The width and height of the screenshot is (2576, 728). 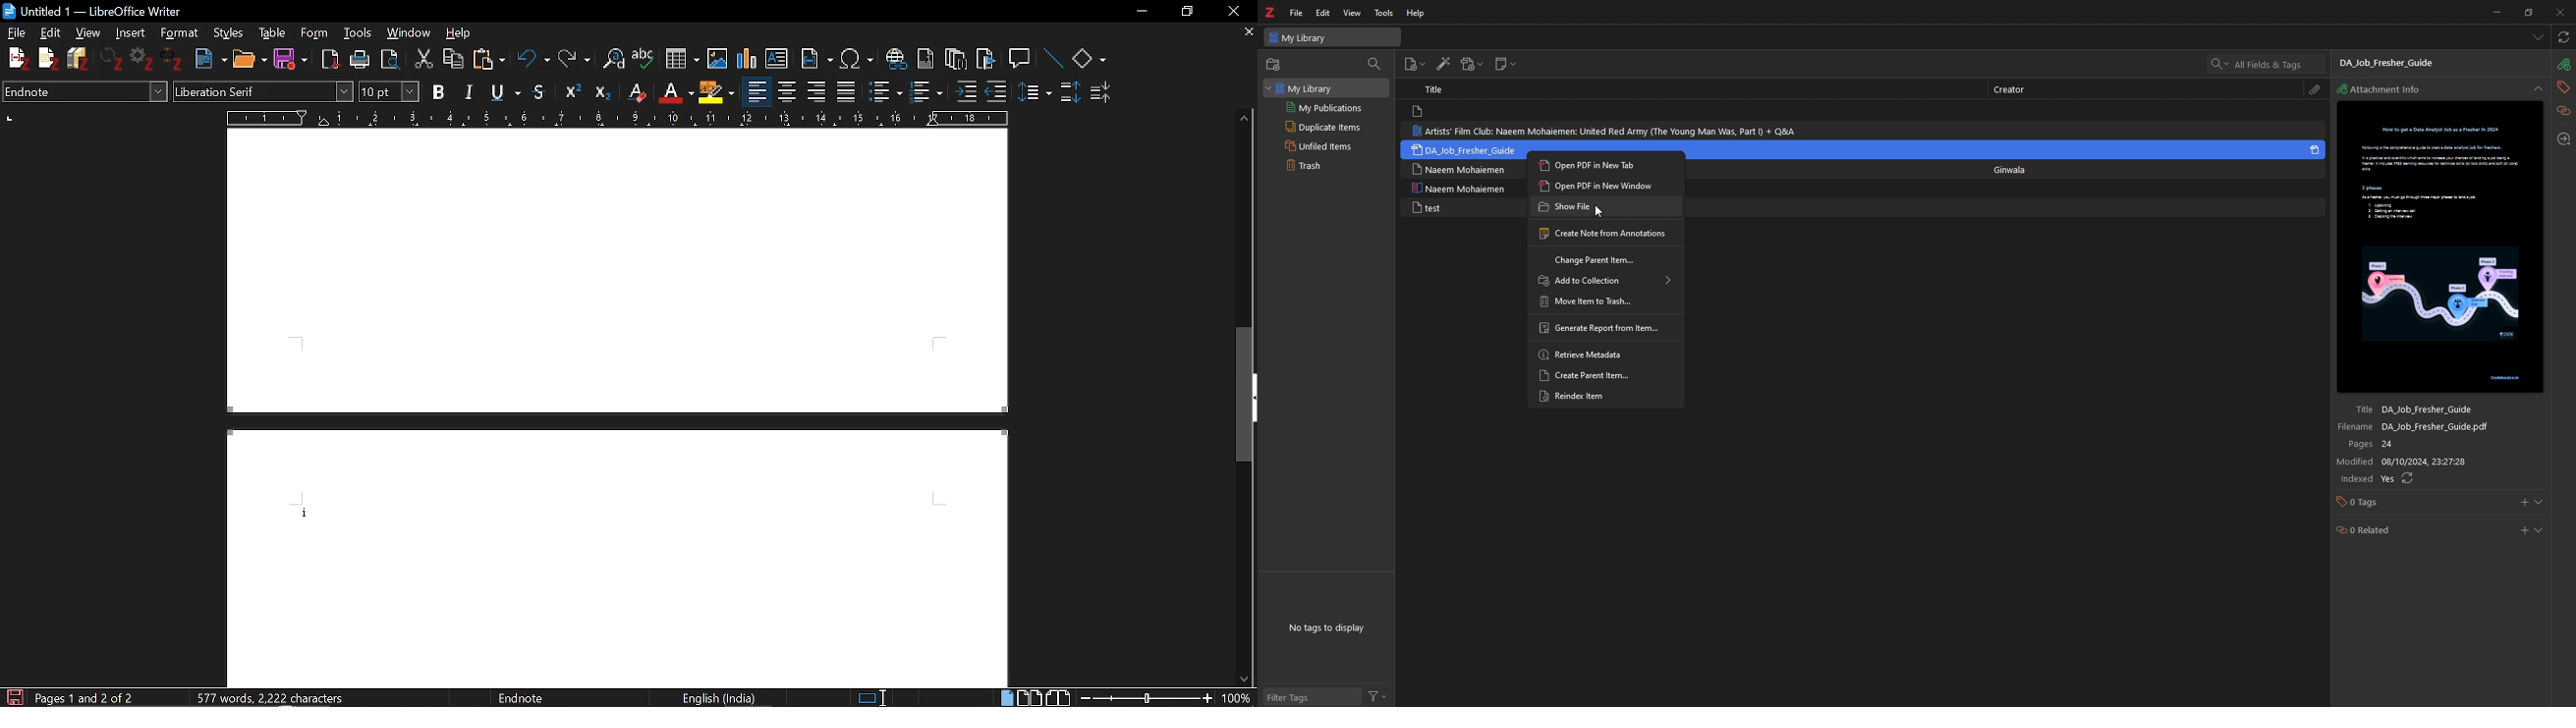 What do you see at coordinates (2539, 530) in the screenshot?
I see `show` at bounding box center [2539, 530].